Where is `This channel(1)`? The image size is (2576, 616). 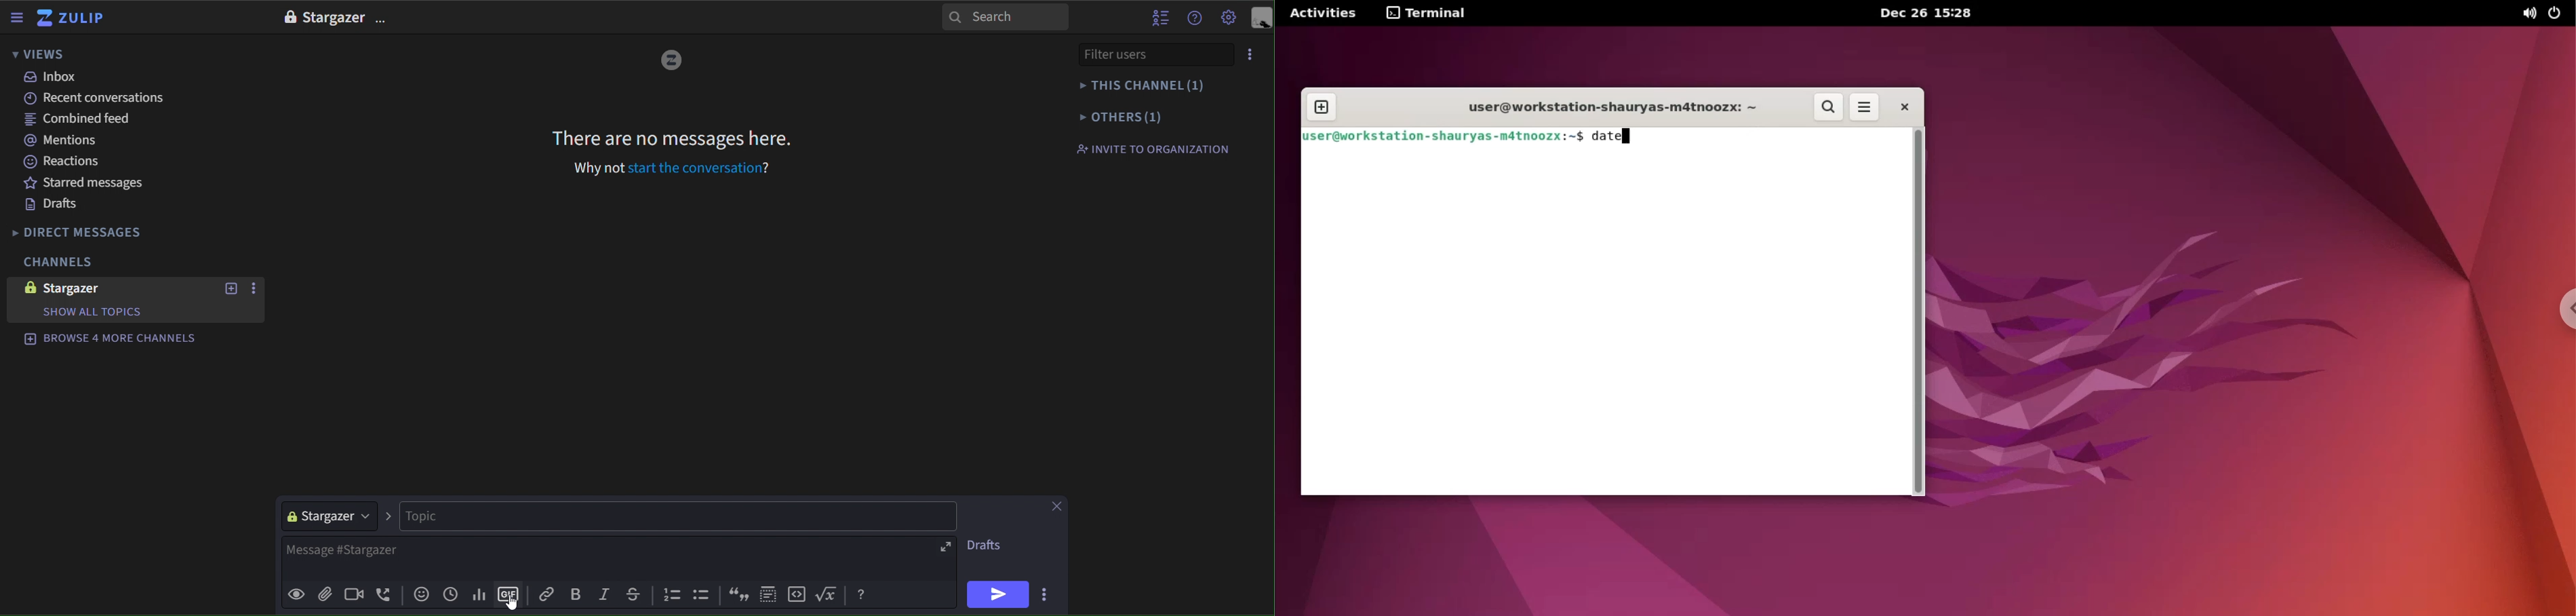 This channel(1) is located at coordinates (1148, 86).